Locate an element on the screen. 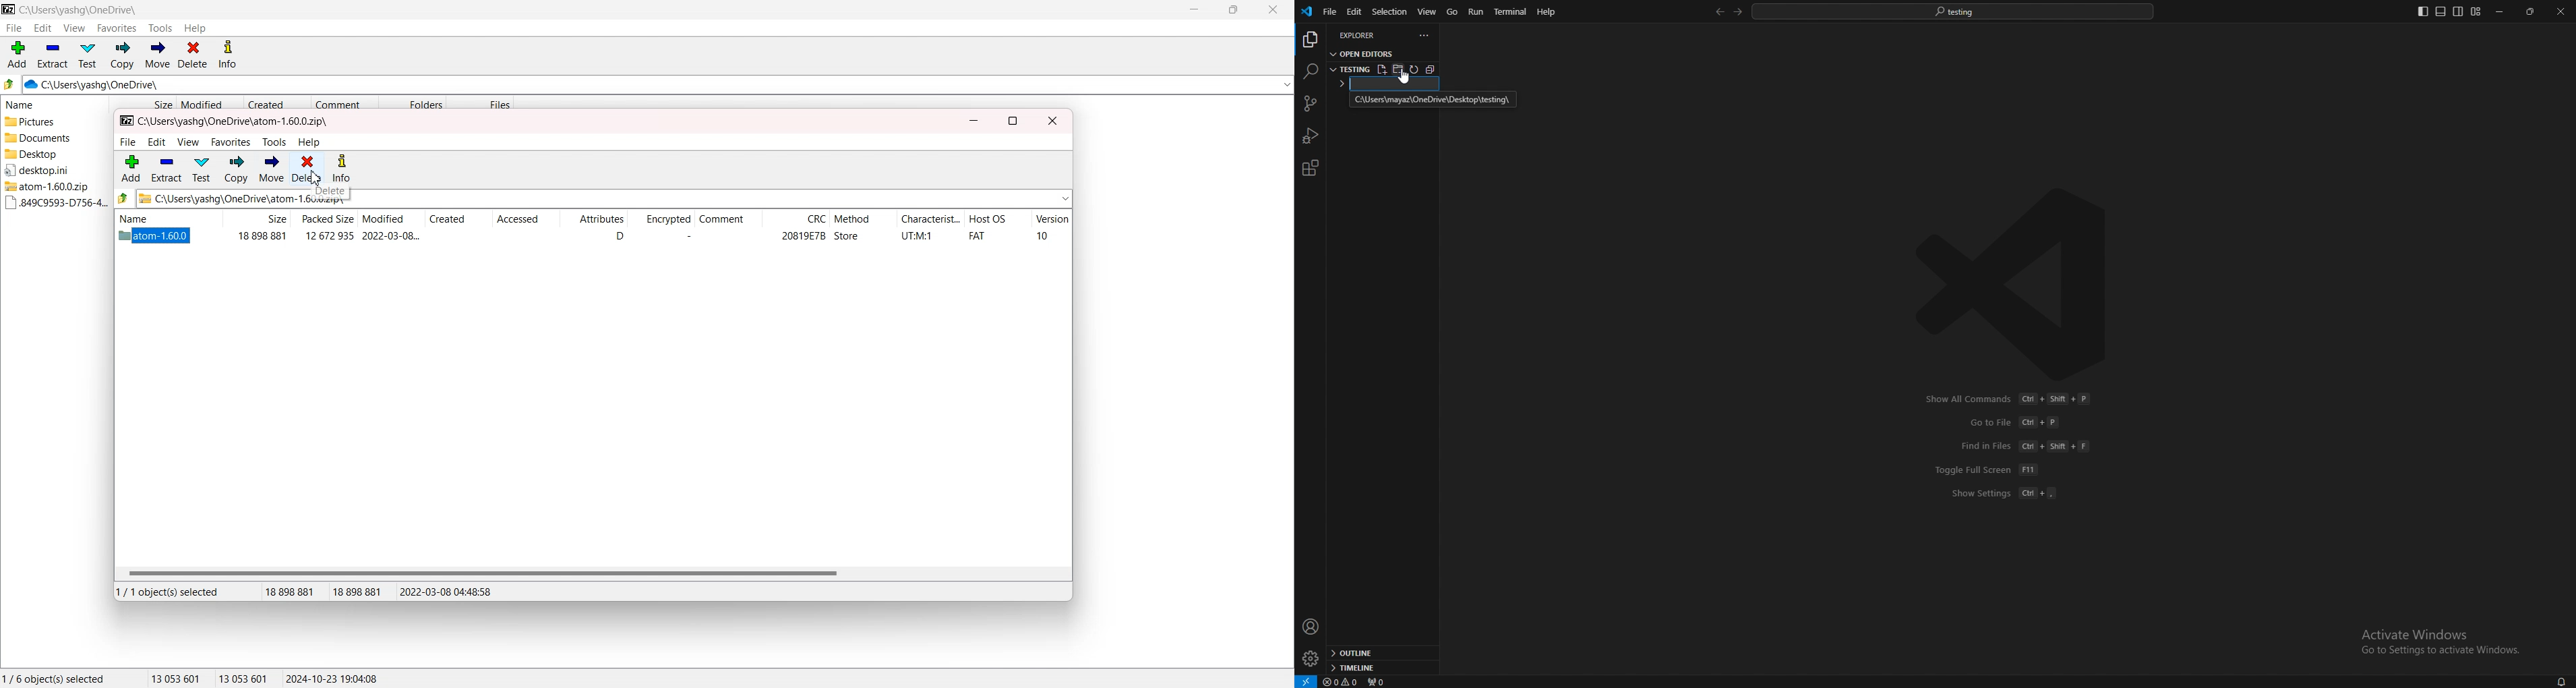  Files is located at coordinates (481, 103).